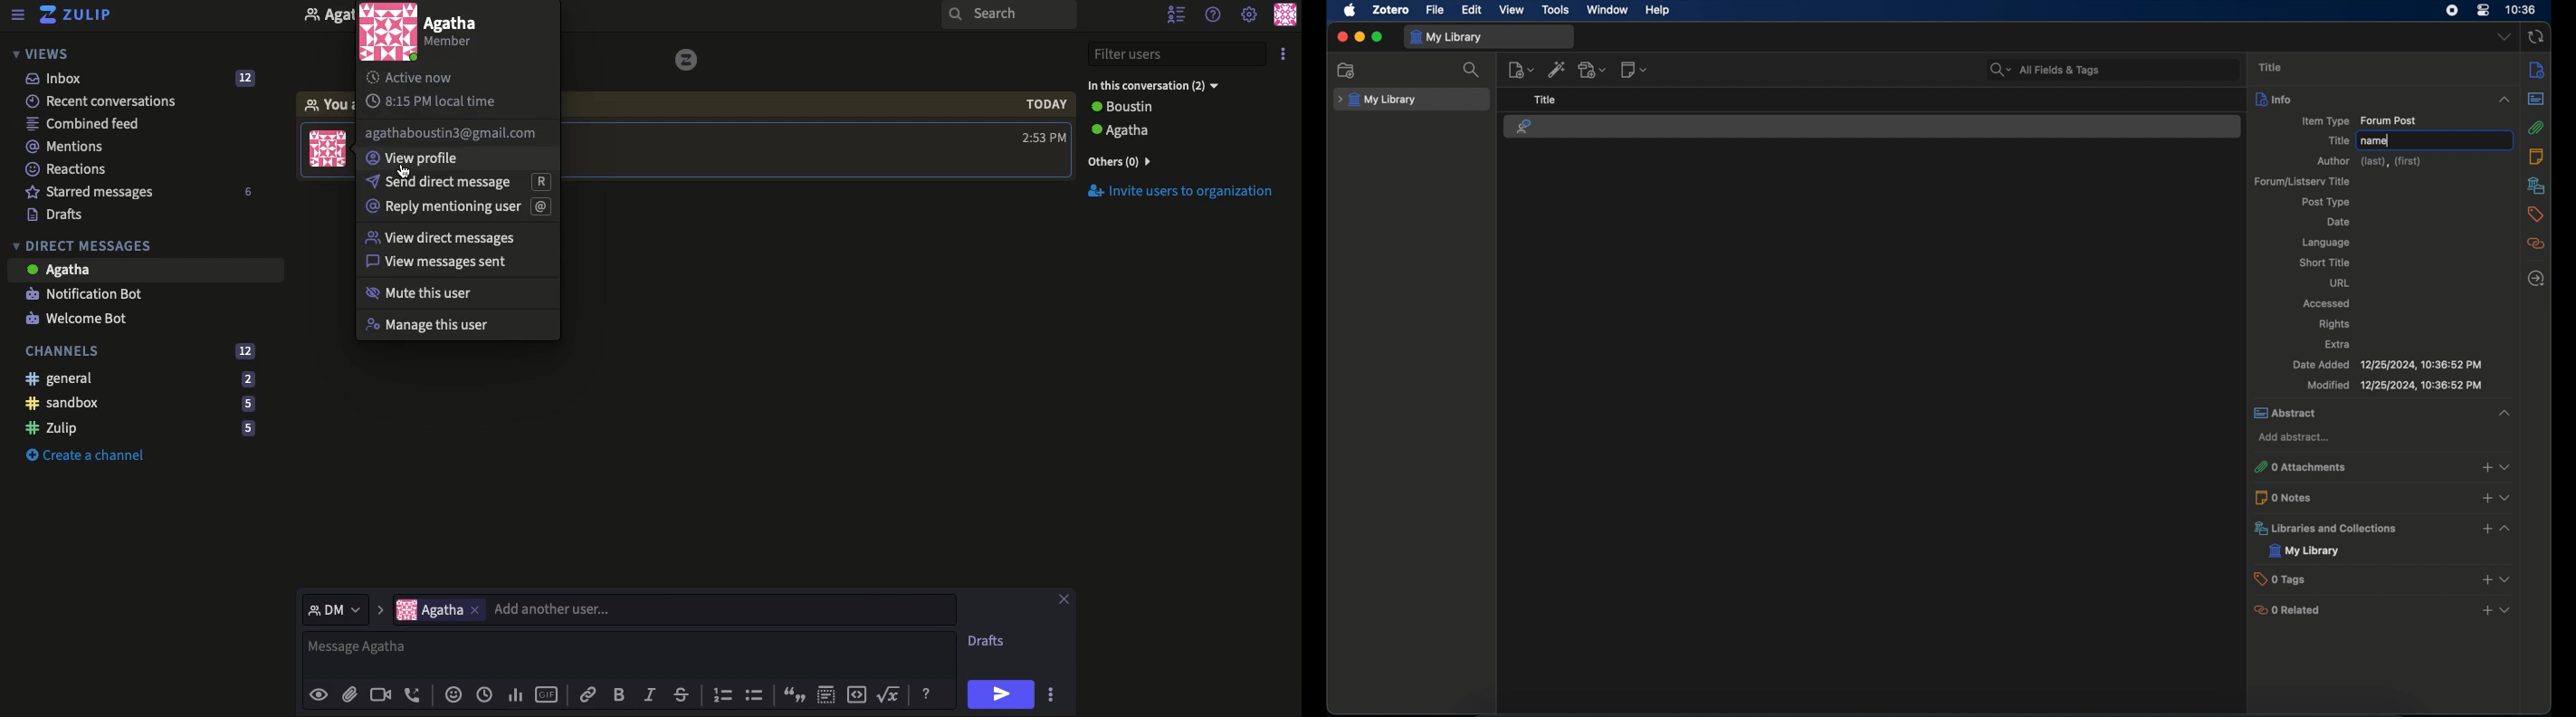  I want to click on abstract, so click(2382, 413).